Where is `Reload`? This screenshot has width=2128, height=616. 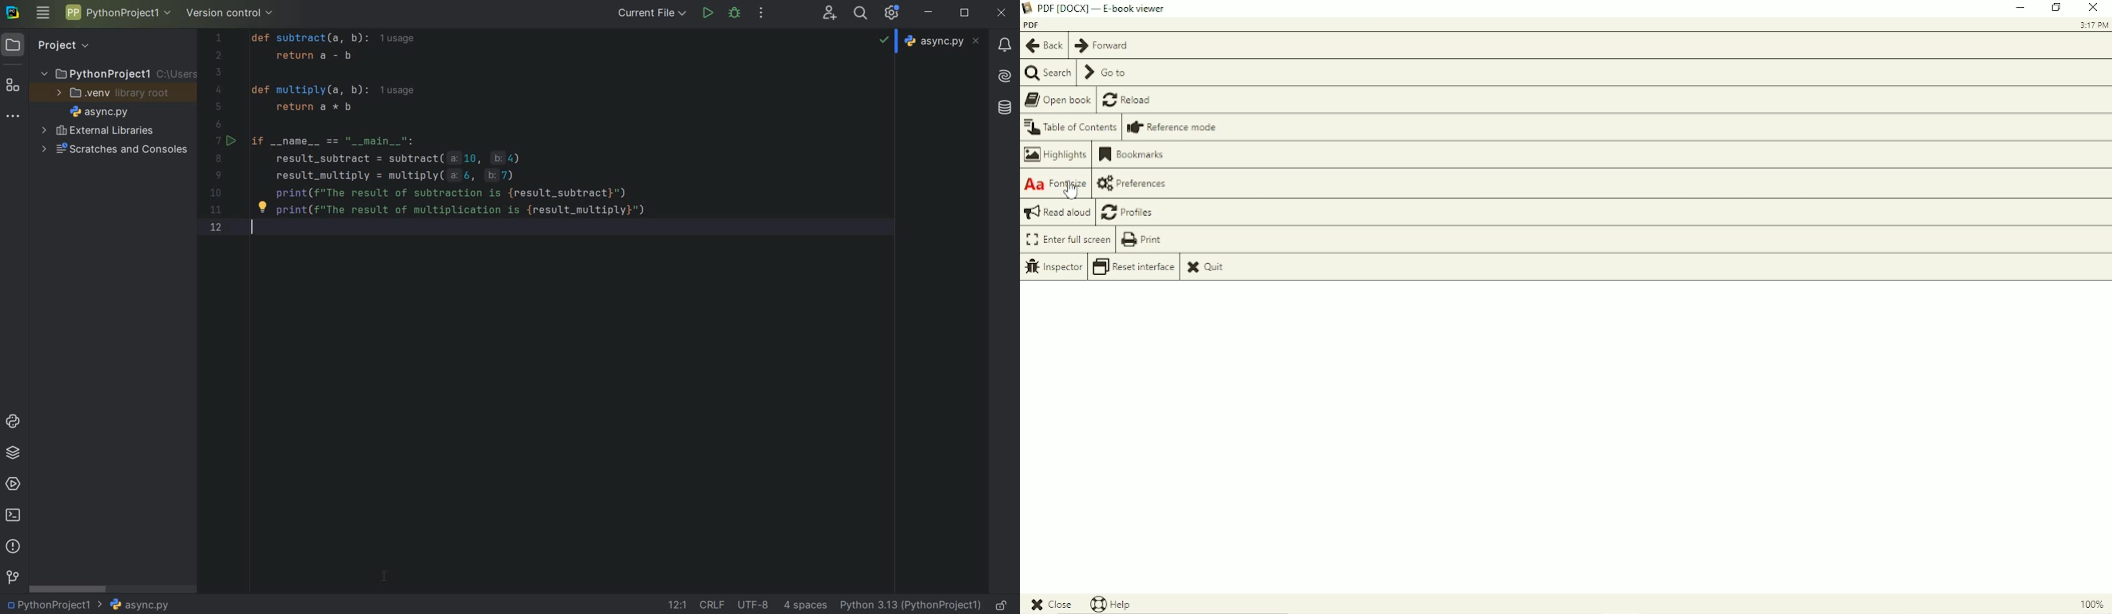
Reload is located at coordinates (1131, 100).